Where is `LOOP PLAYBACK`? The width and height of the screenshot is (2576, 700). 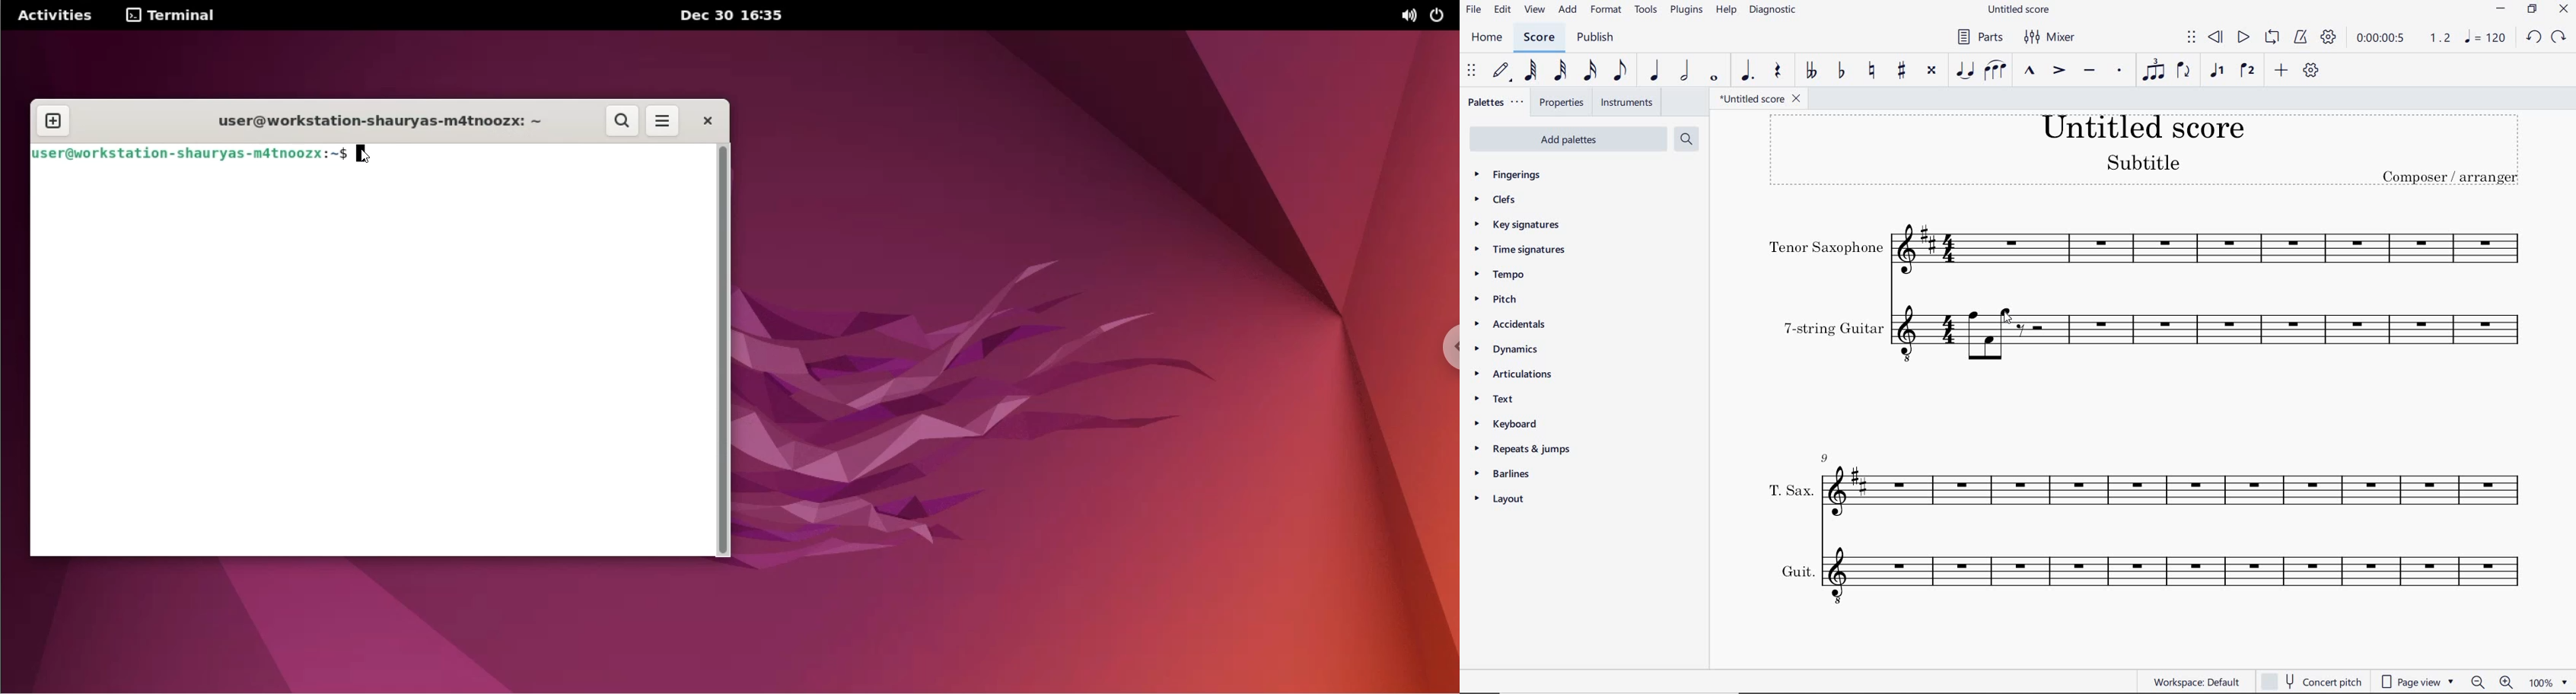 LOOP PLAYBACK is located at coordinates (2273, 37).